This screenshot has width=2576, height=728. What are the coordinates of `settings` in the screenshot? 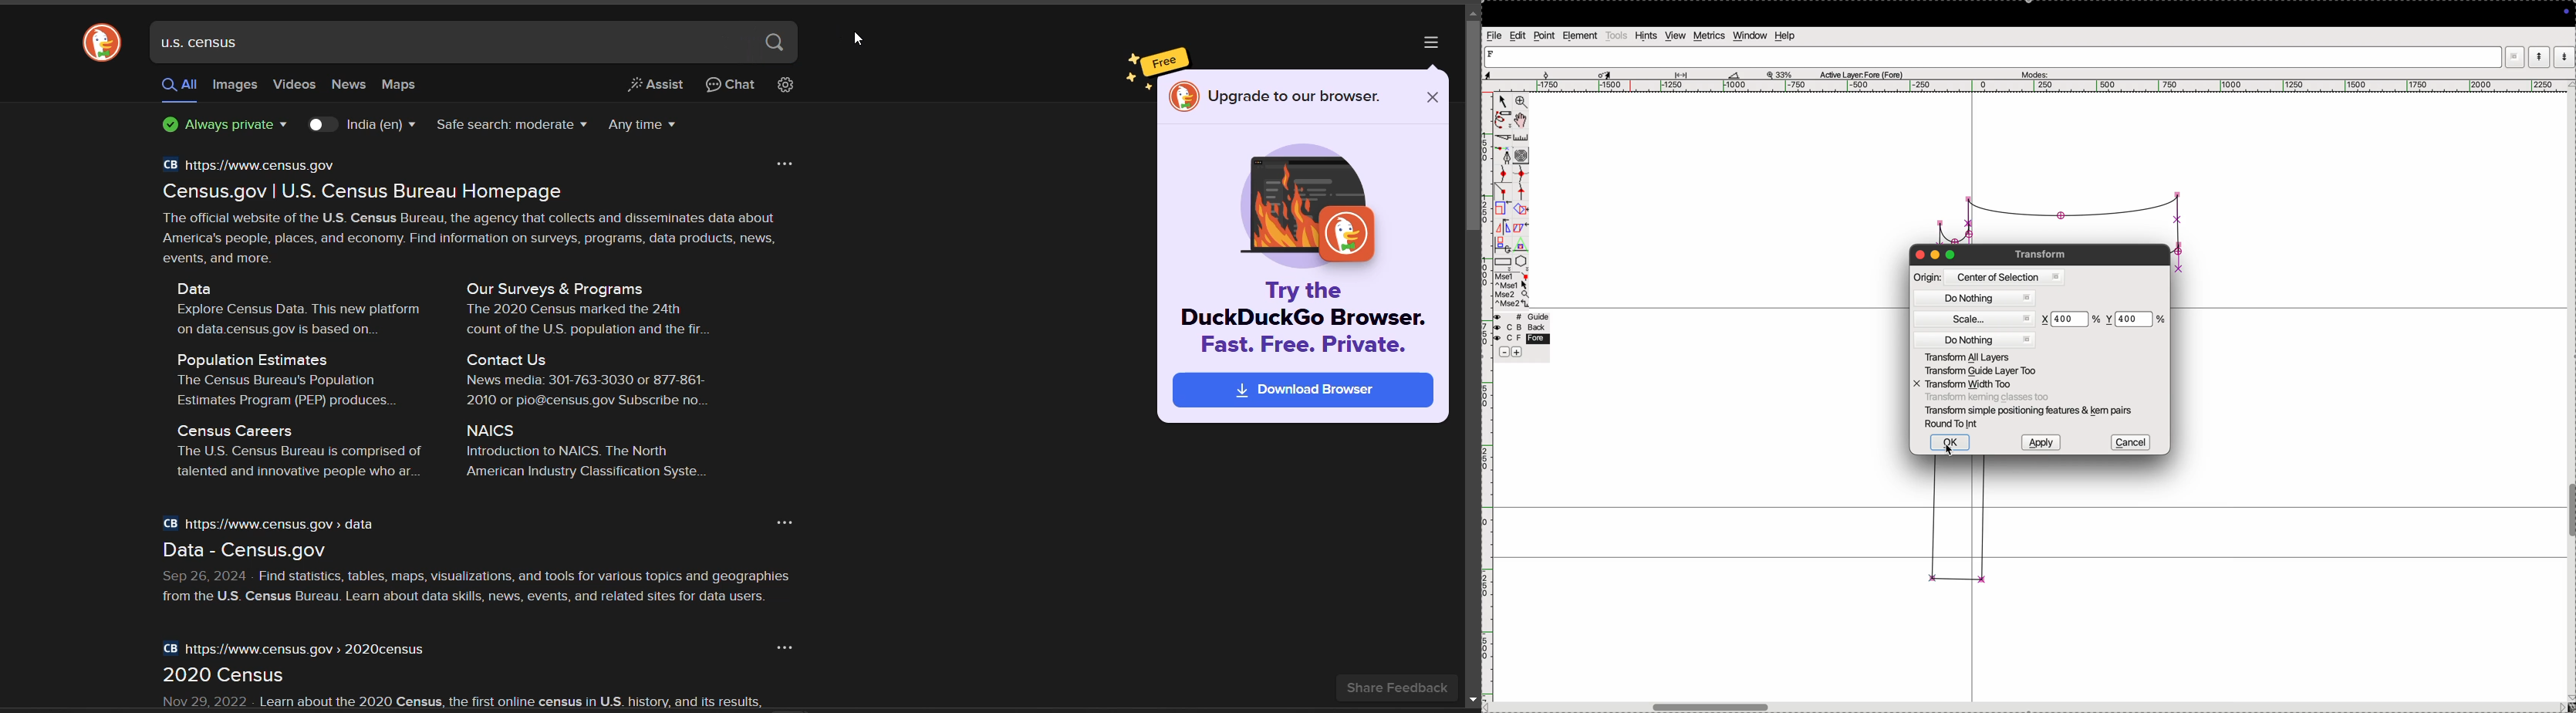 It's located at (788, 86).